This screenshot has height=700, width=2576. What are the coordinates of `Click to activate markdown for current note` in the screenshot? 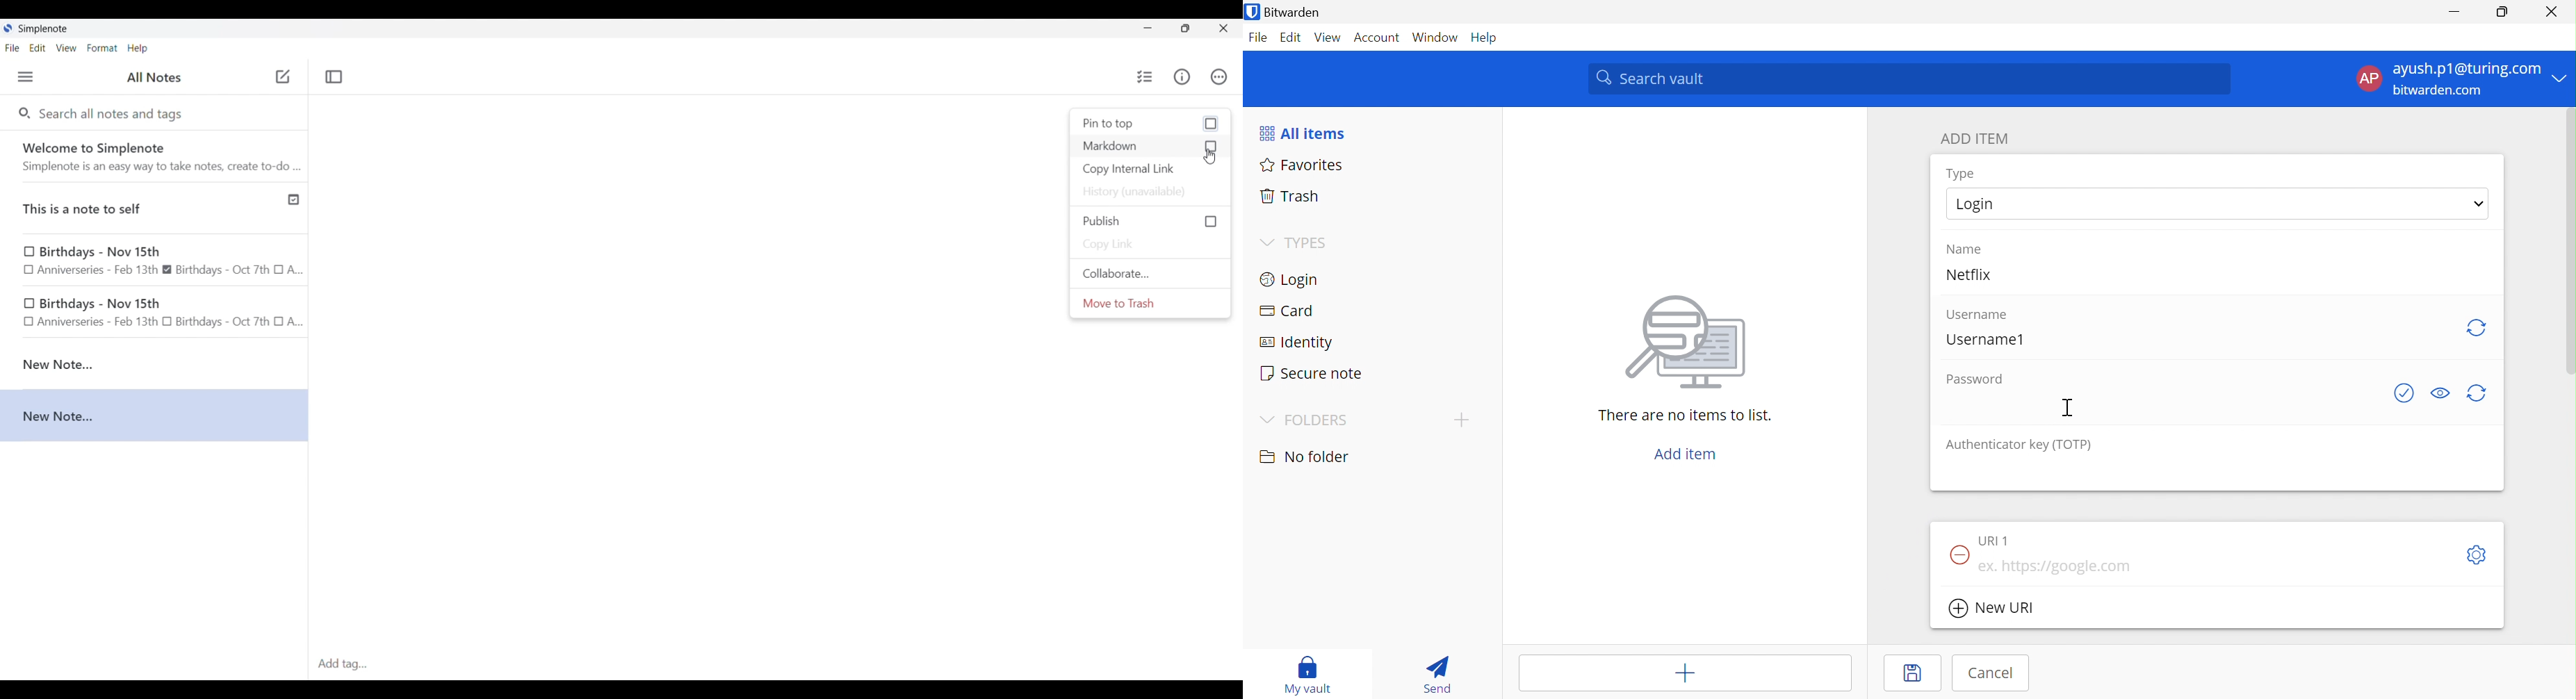 It's located at (1150, 146).